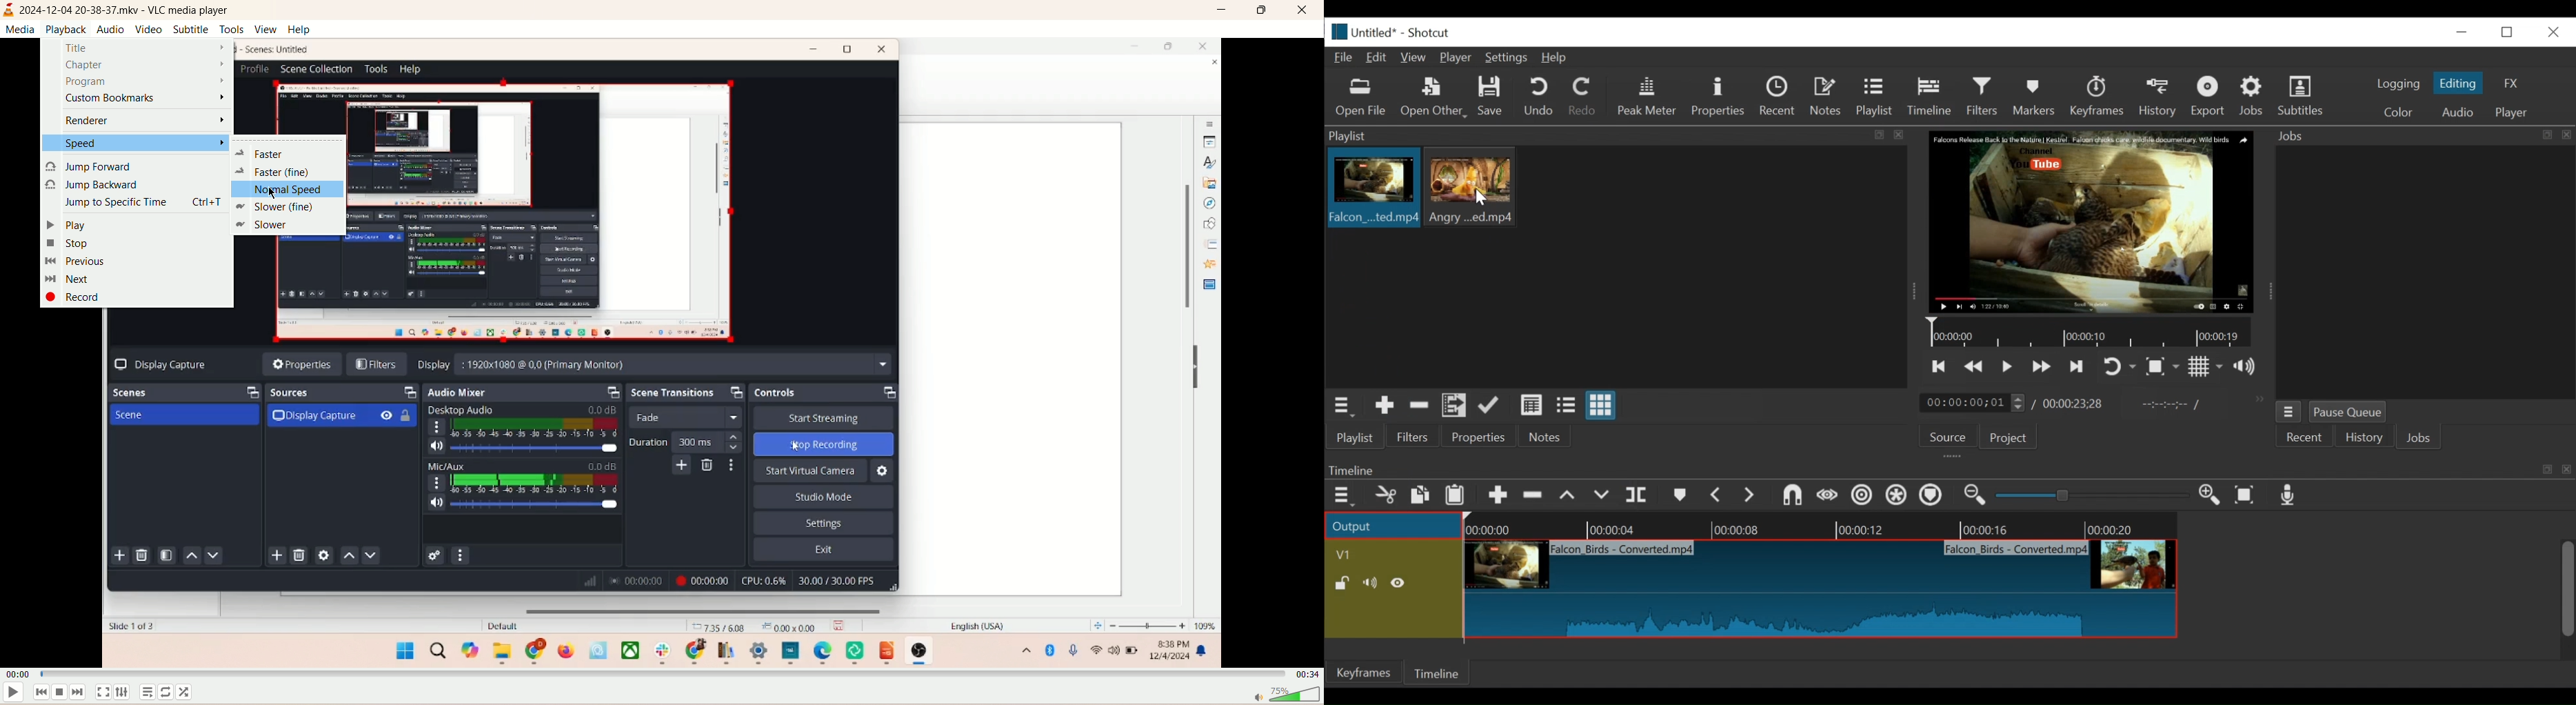  What do you see at coordinates (2365, 439) in the screenshot?
I see `History` at bounding box center [2365, 439].